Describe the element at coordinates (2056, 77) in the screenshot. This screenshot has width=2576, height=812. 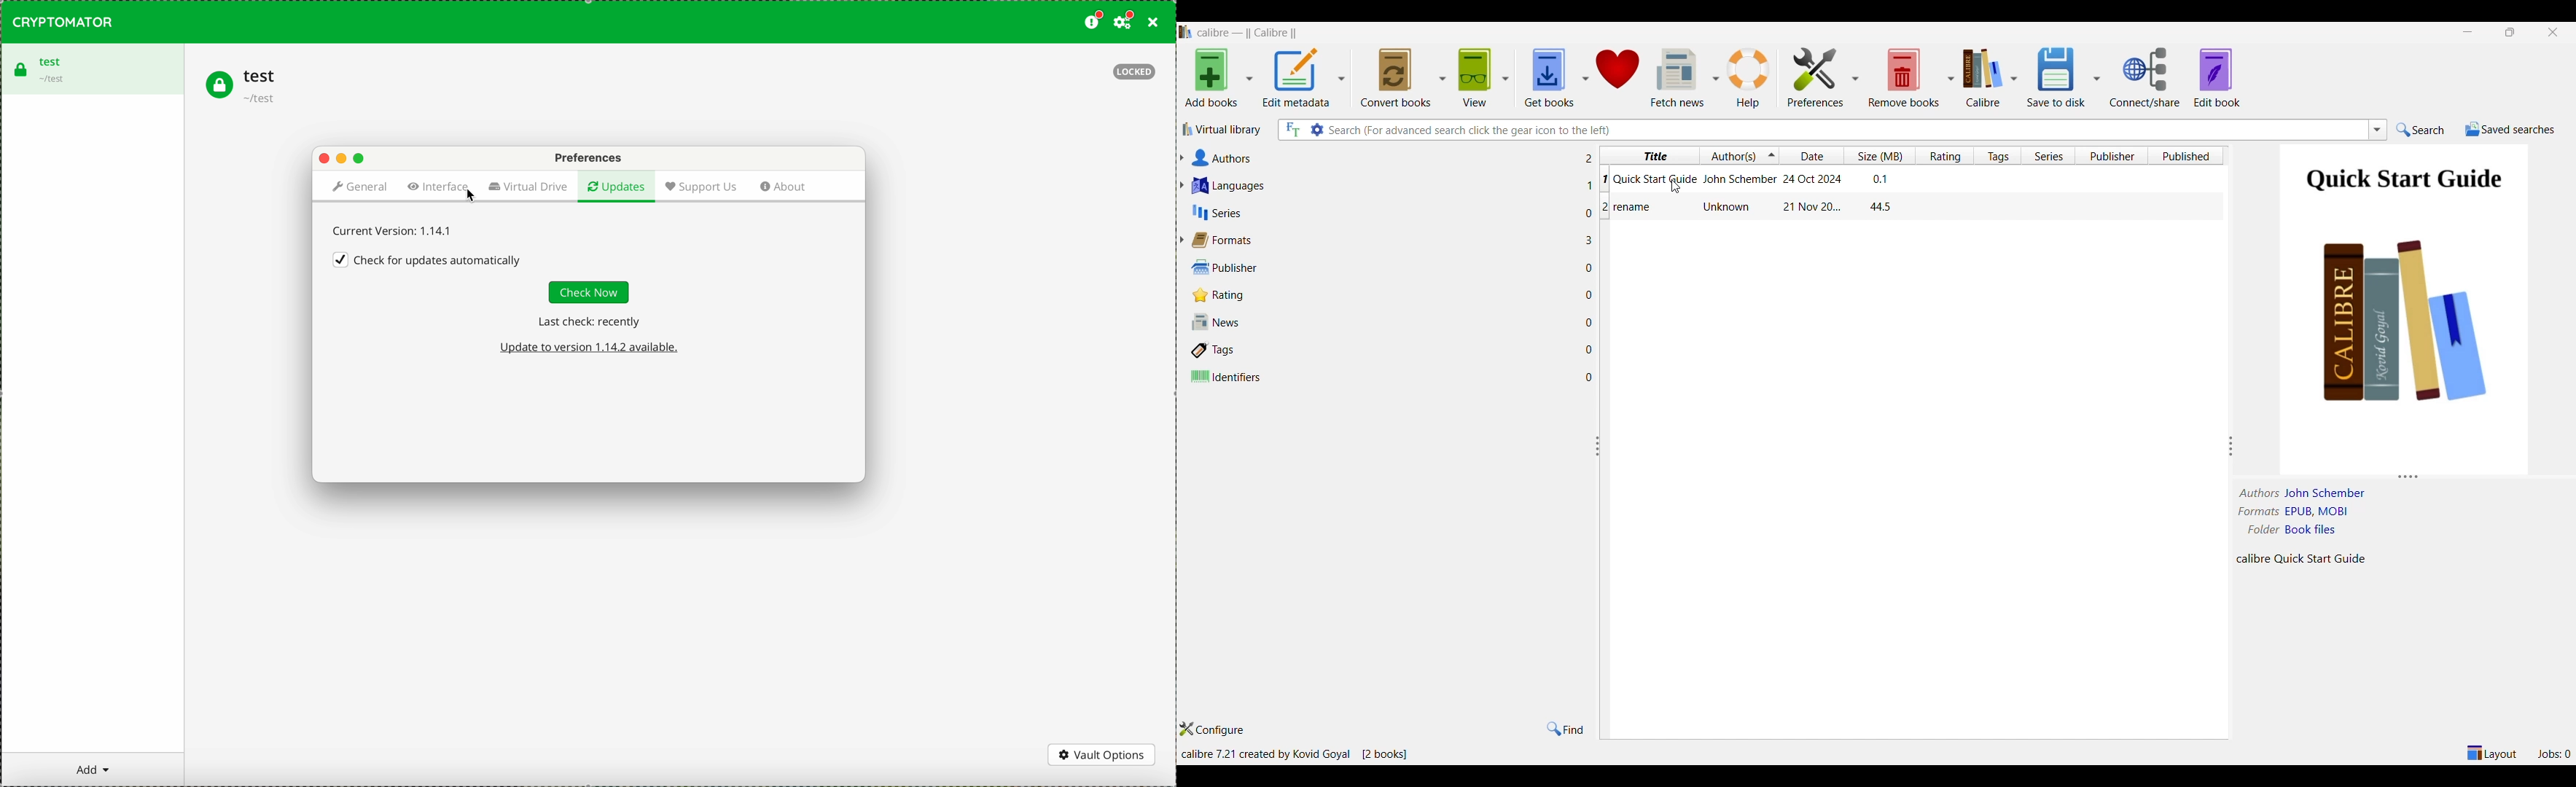
I see `Save to disk` at that location.